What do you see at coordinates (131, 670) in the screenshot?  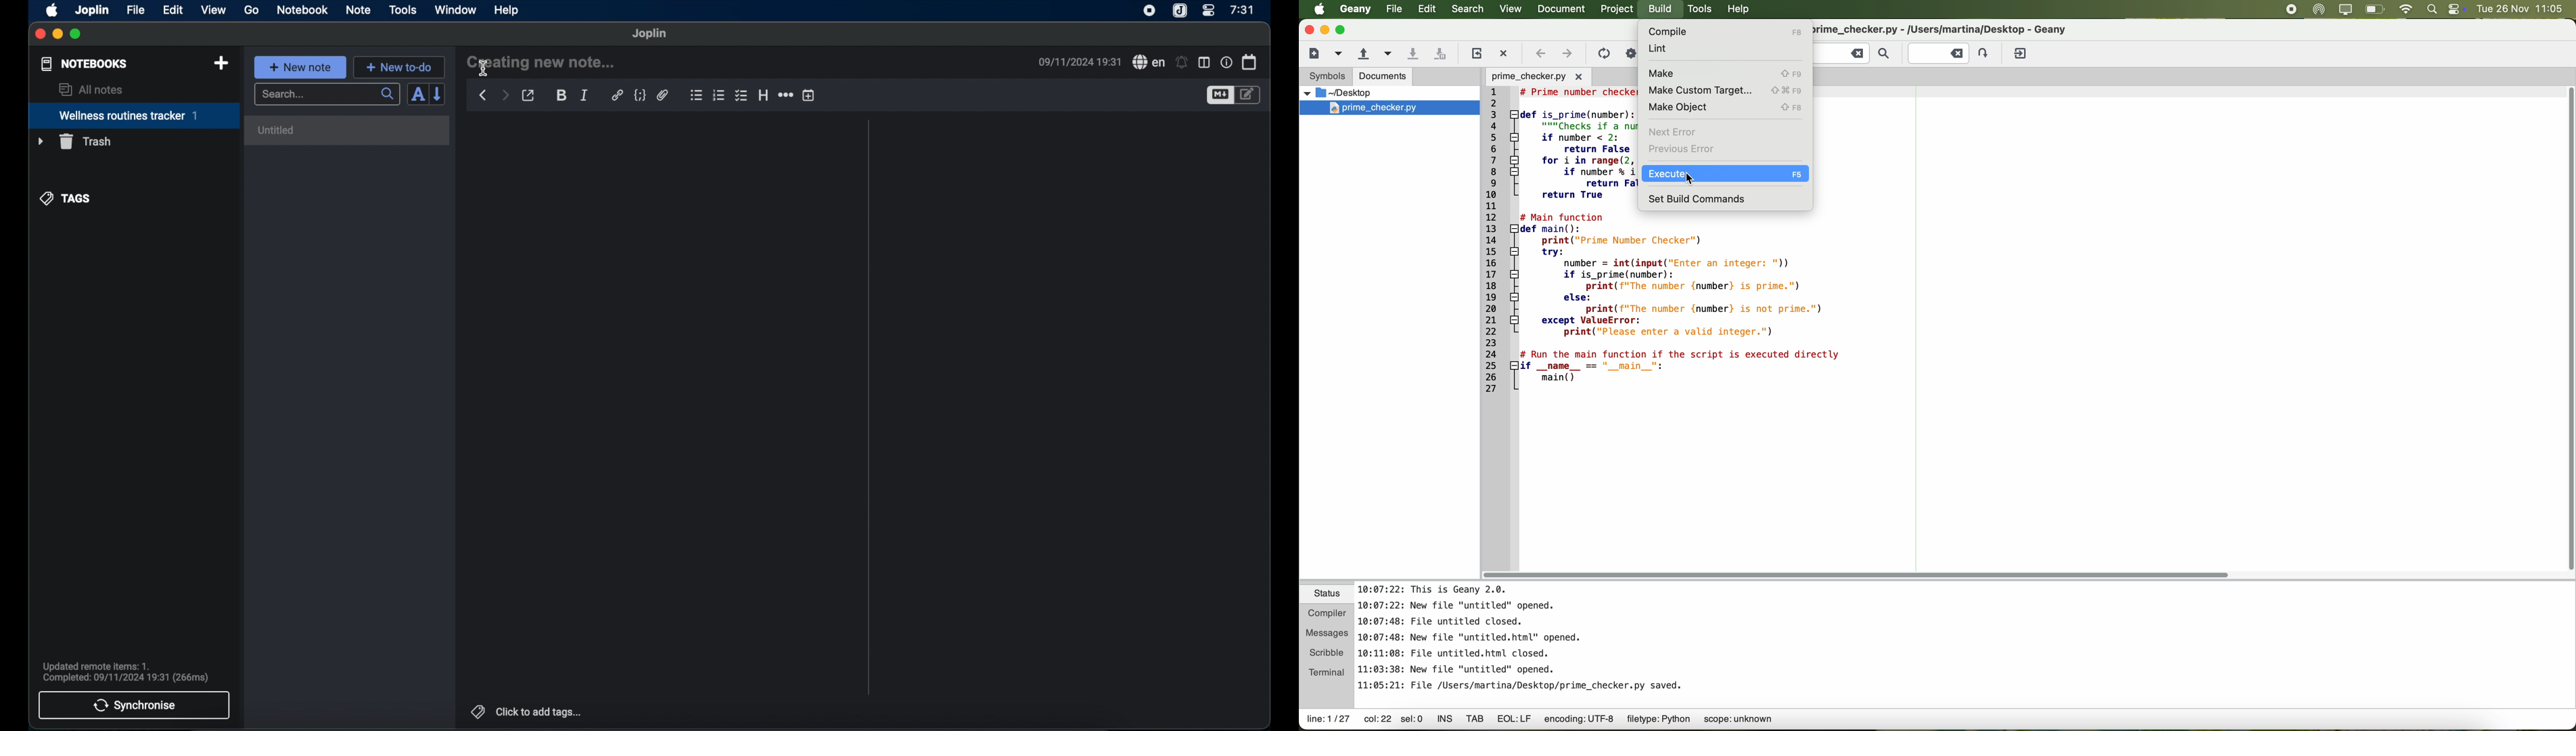 I see `Updated remote items: 1. Complete: 09/11/2024 19:31 (266ms)` at bounding box center [131, 670].